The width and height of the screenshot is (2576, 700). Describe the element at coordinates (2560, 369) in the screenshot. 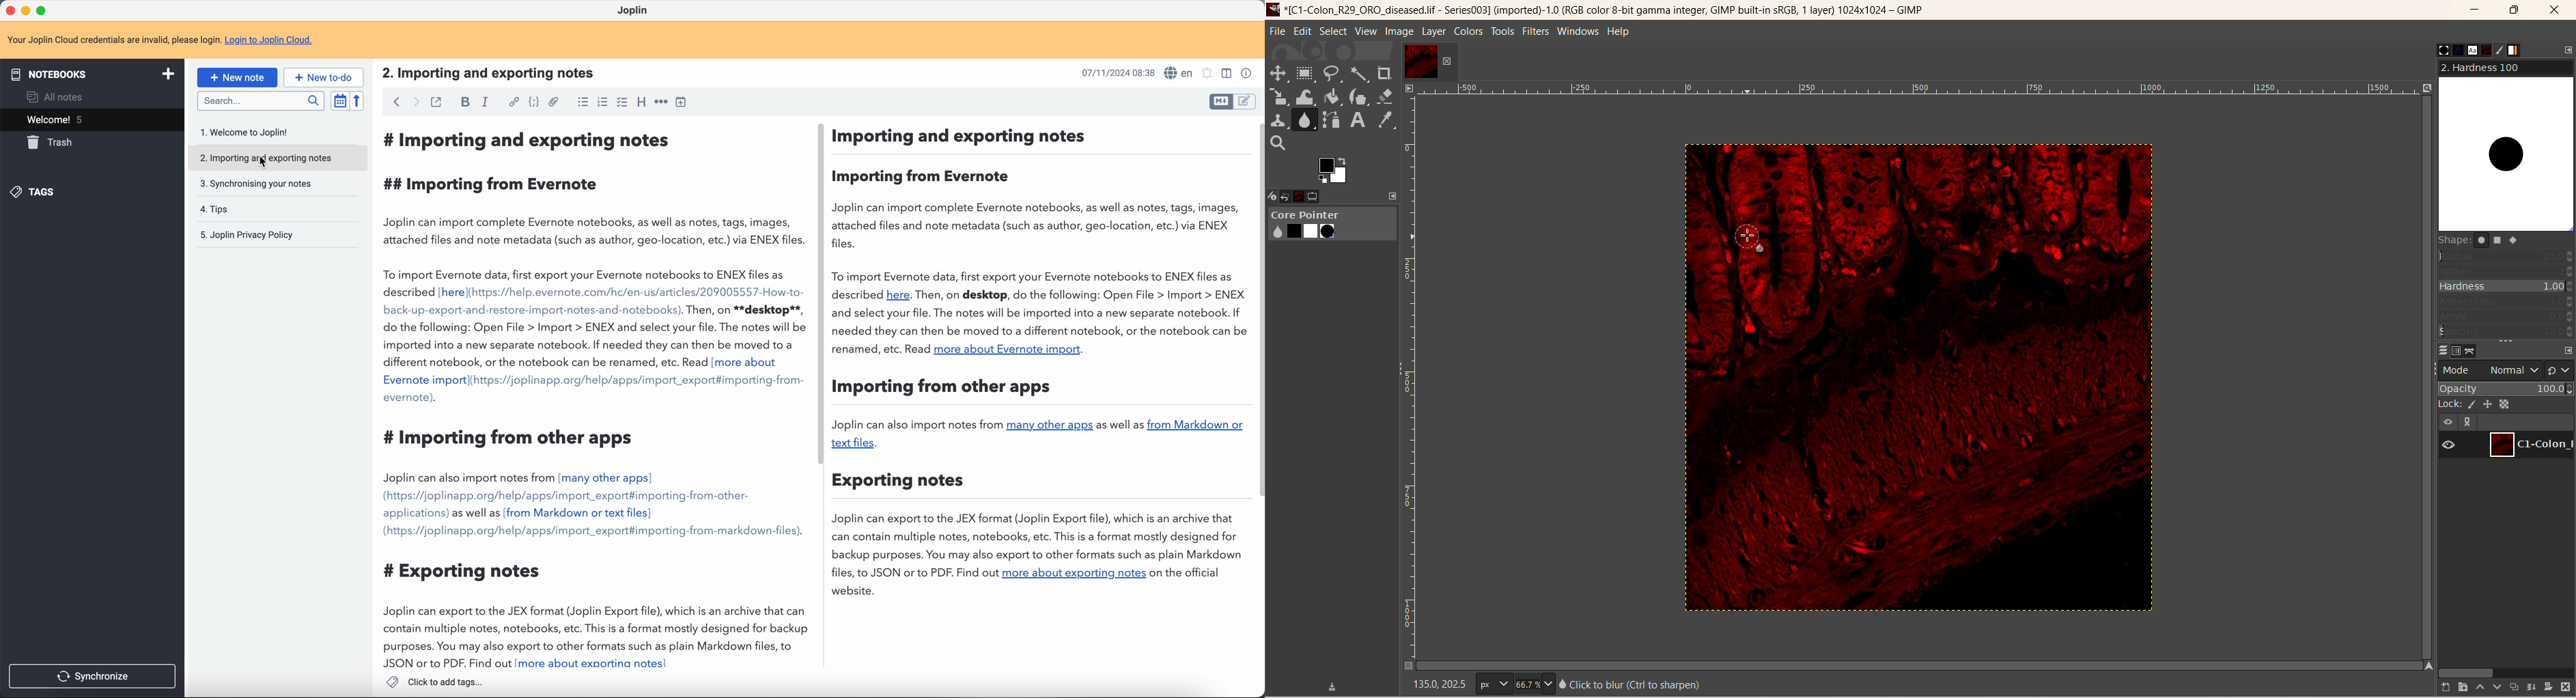

I see `switch to another group of mode` at that location.